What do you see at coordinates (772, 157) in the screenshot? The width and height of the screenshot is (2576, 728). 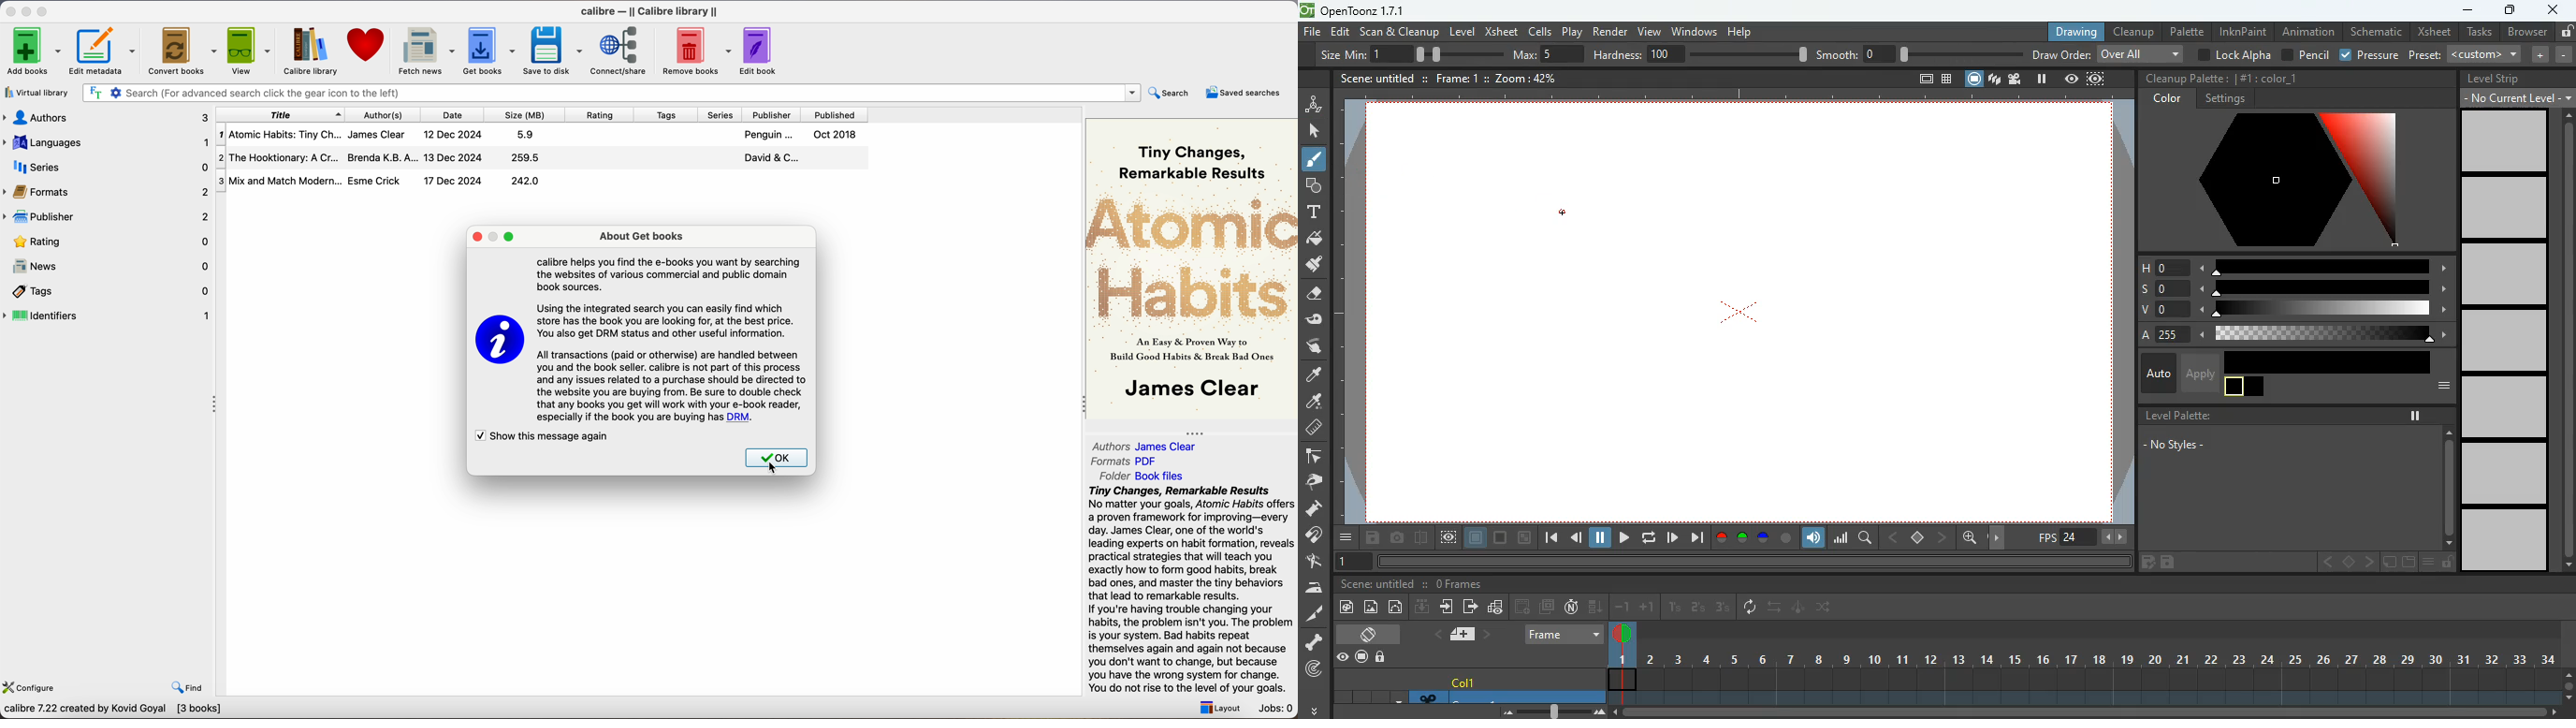 I see `David $ C...` at bounding box center [772, 157].